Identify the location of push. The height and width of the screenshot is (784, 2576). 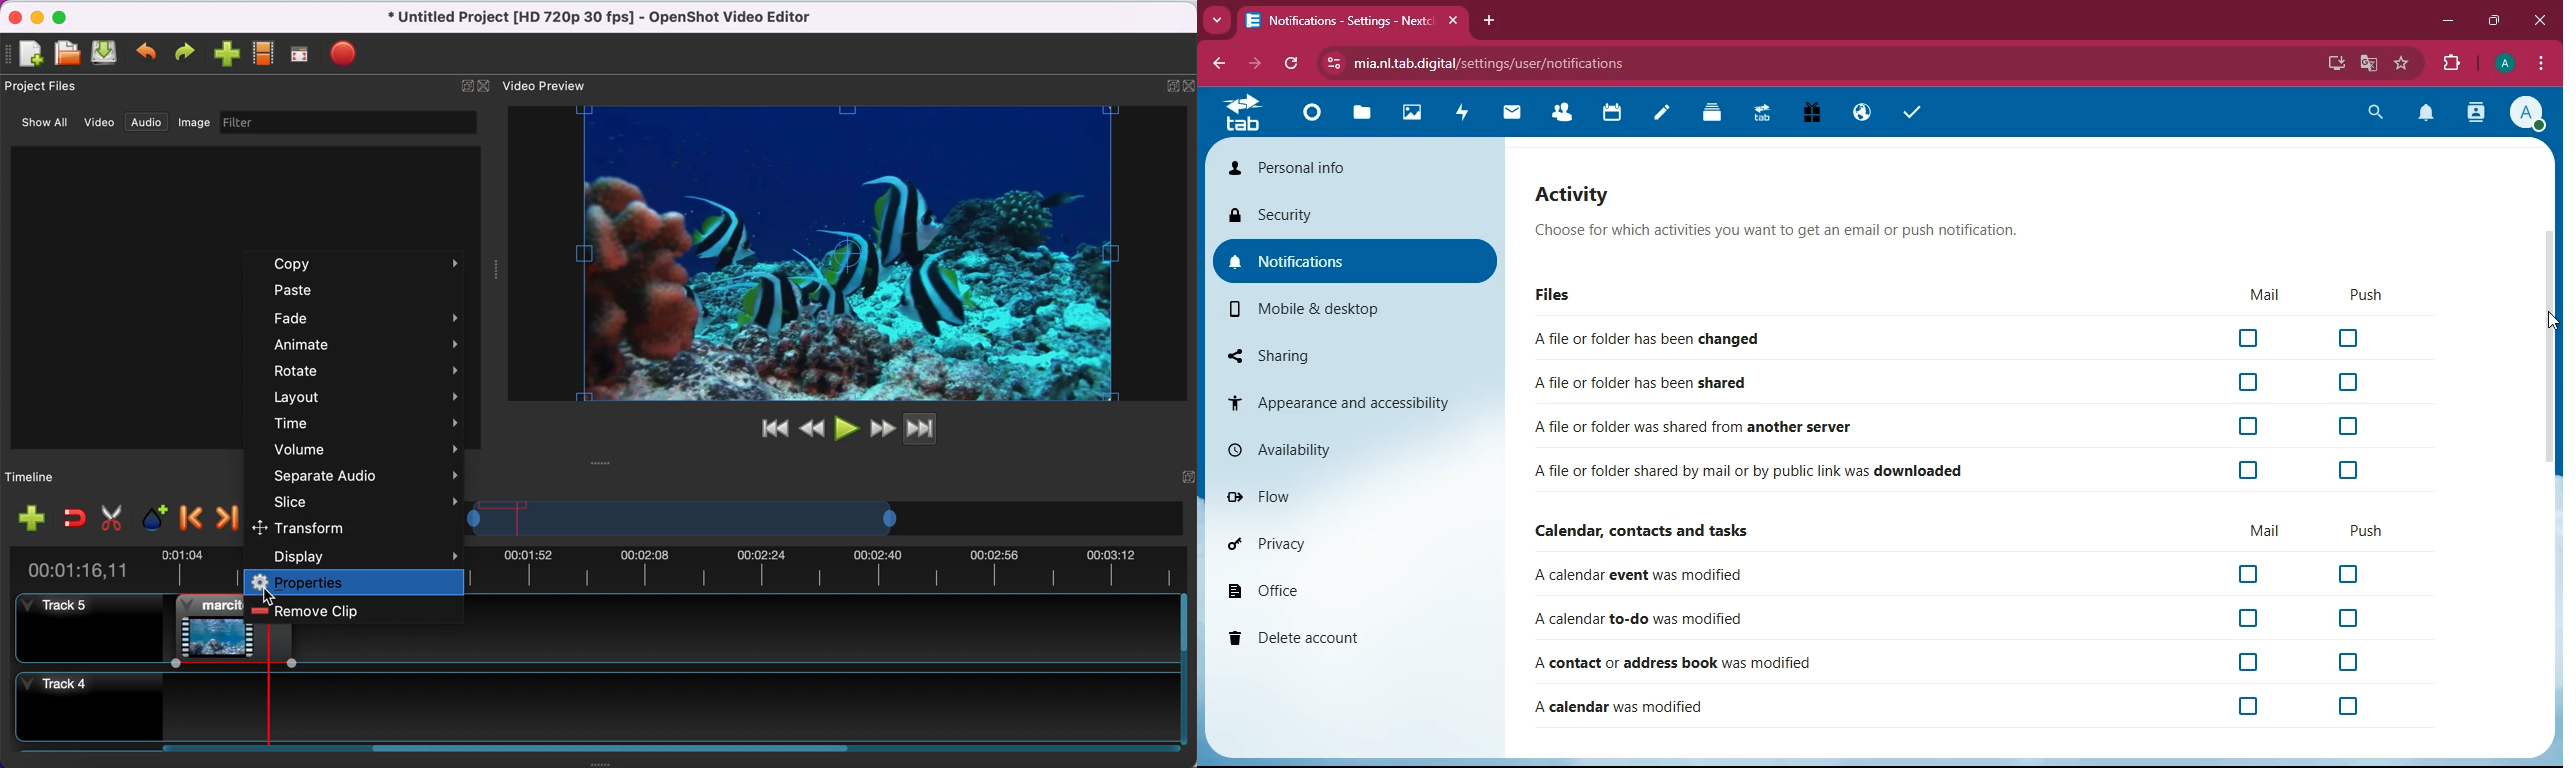
(2369, 532).